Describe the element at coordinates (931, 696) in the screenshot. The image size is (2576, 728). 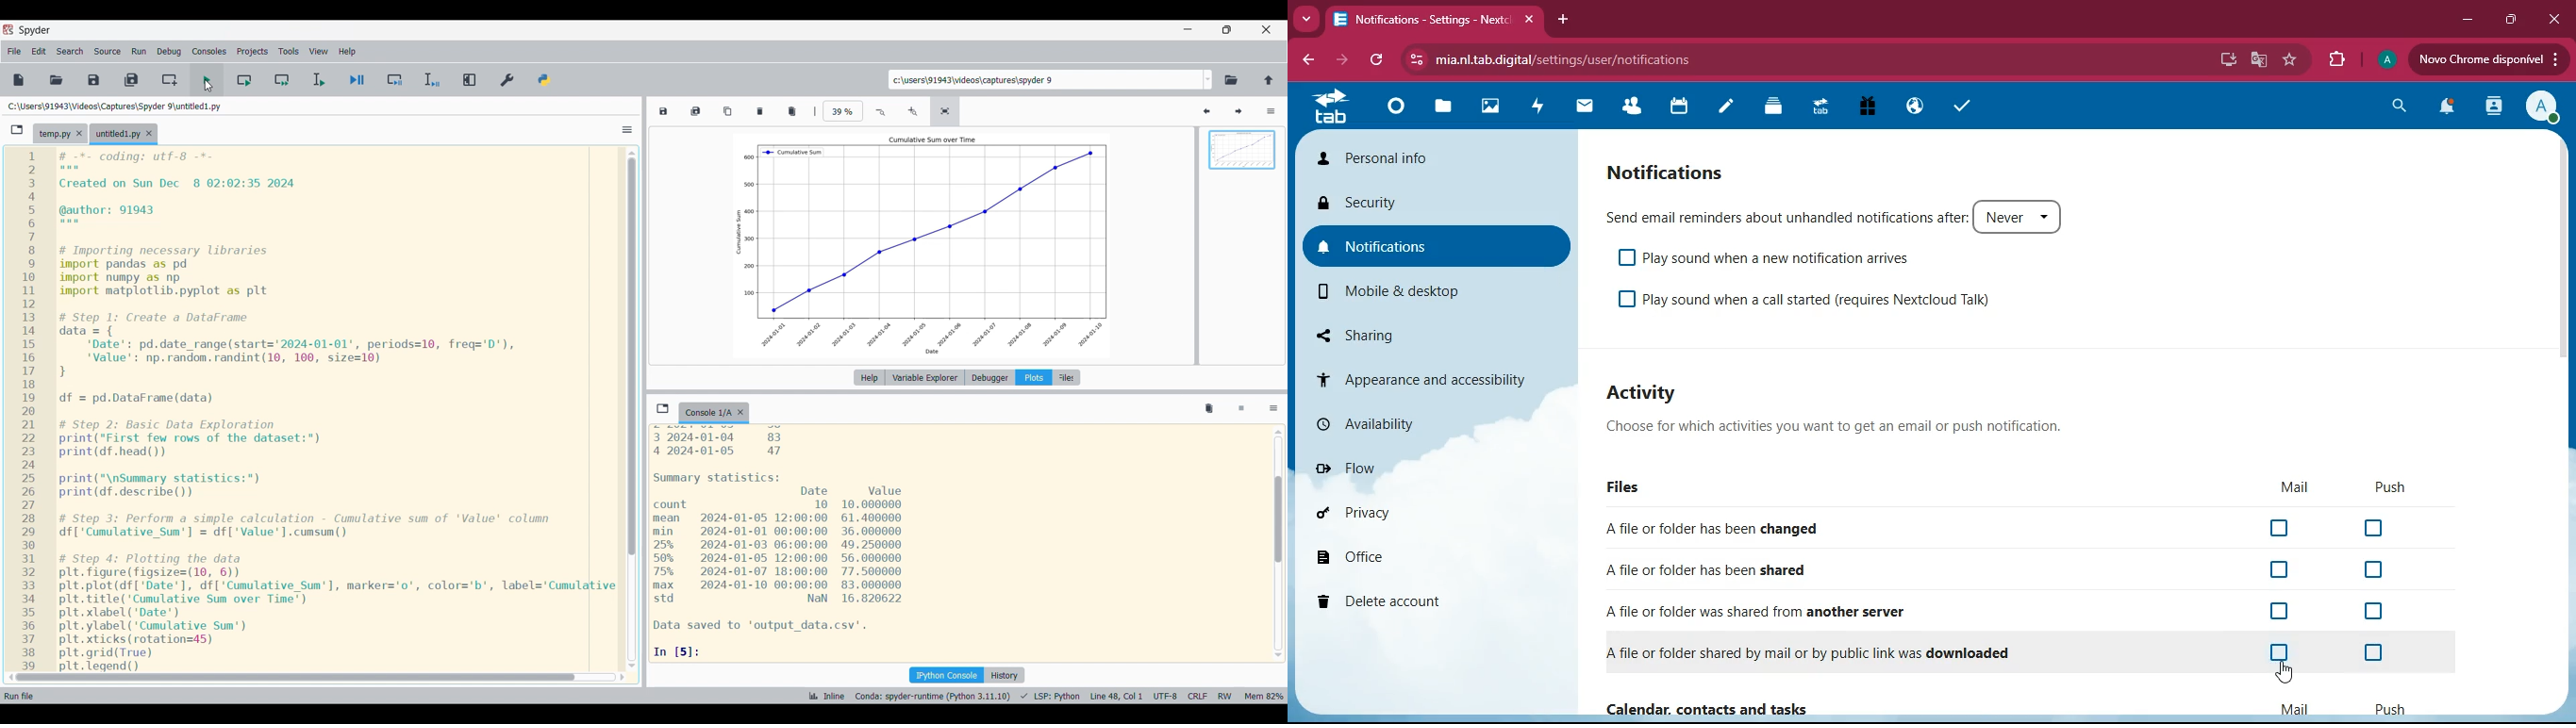
I see `interpreter` at that location.